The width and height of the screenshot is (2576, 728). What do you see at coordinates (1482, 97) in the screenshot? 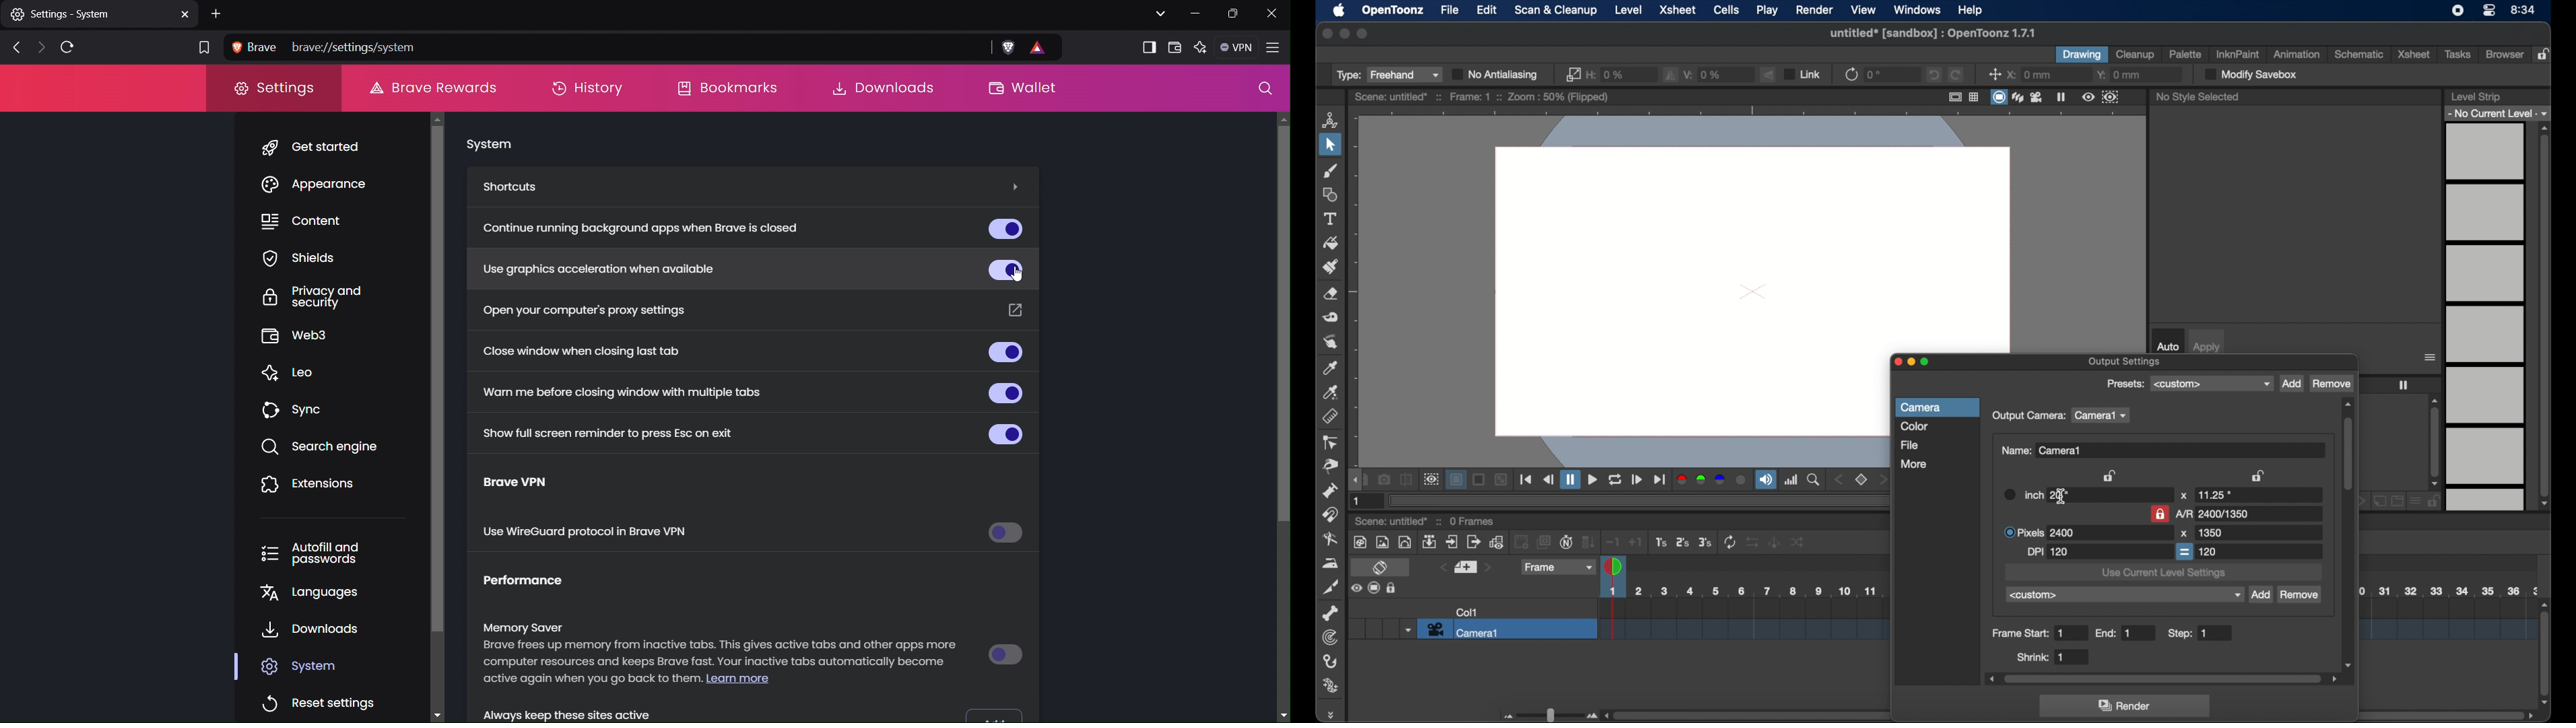
I see `scene` at bounding box center [1482, 97].